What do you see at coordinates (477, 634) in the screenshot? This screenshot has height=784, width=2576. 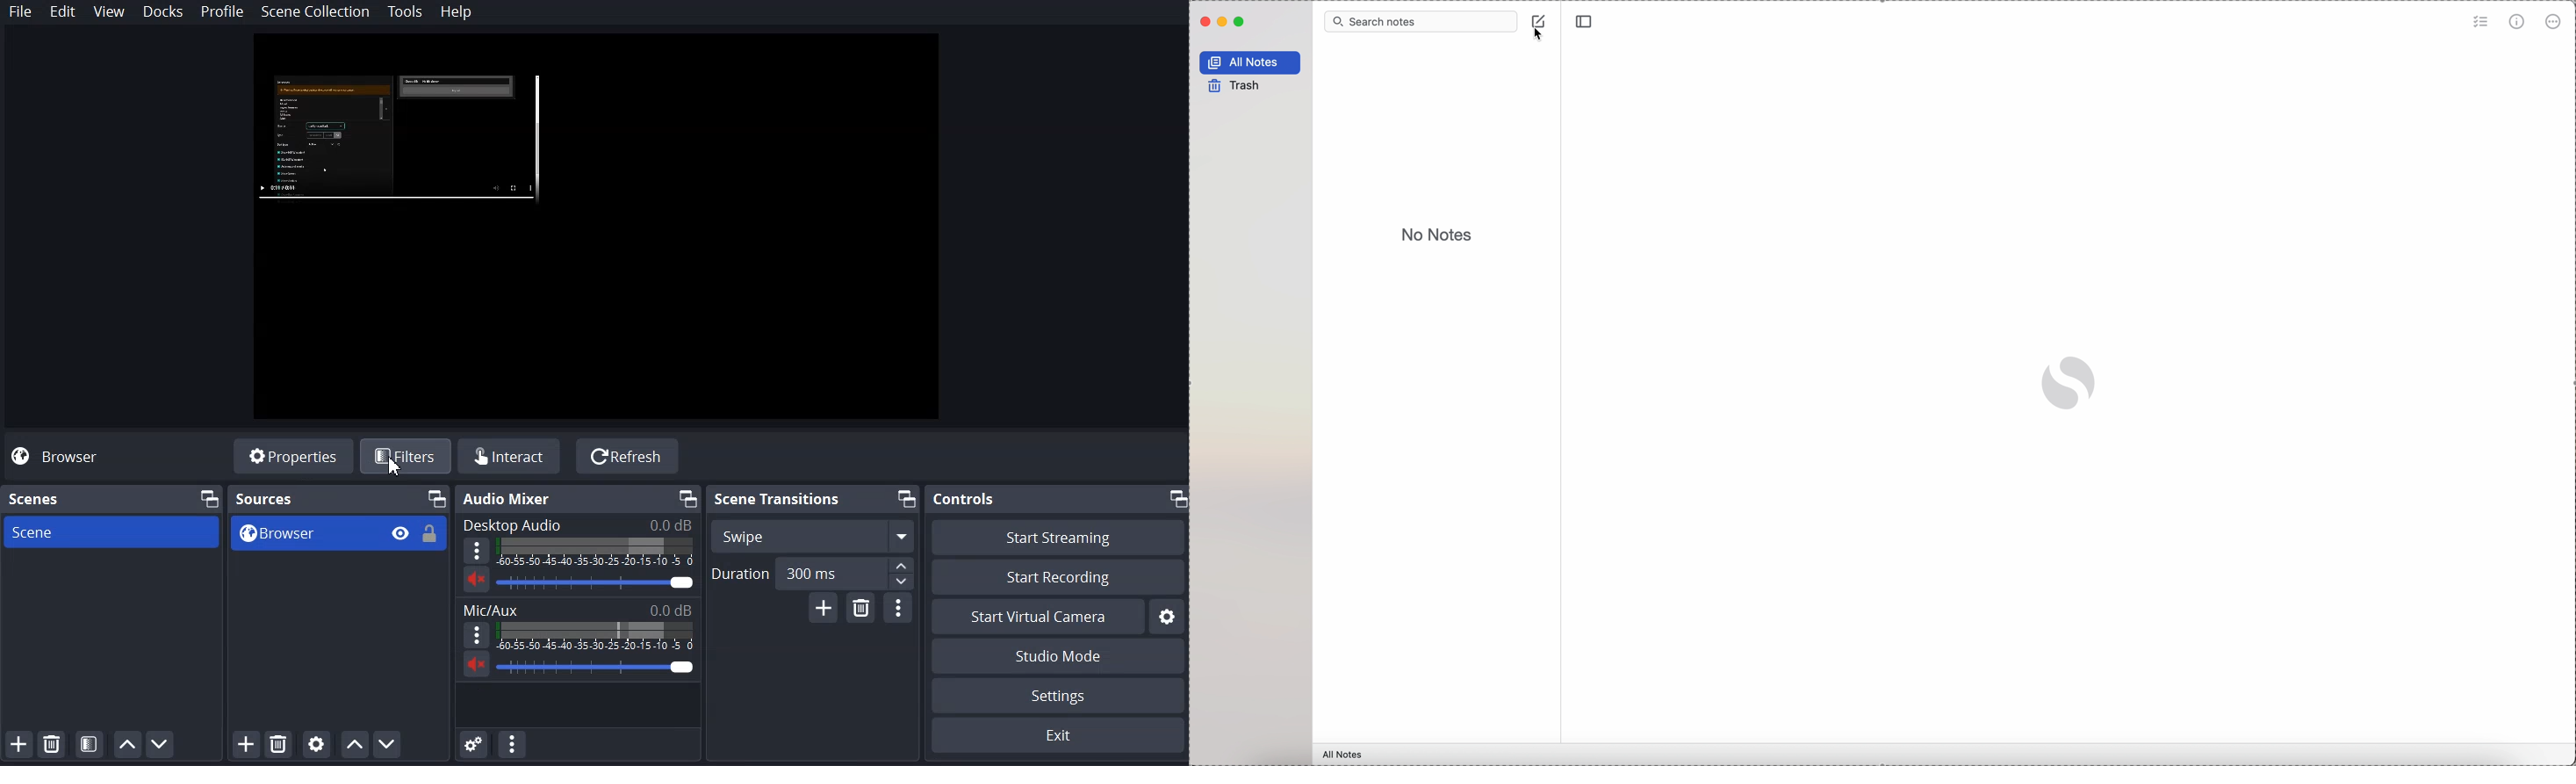 I see `More` at bounding box center [477, 634].